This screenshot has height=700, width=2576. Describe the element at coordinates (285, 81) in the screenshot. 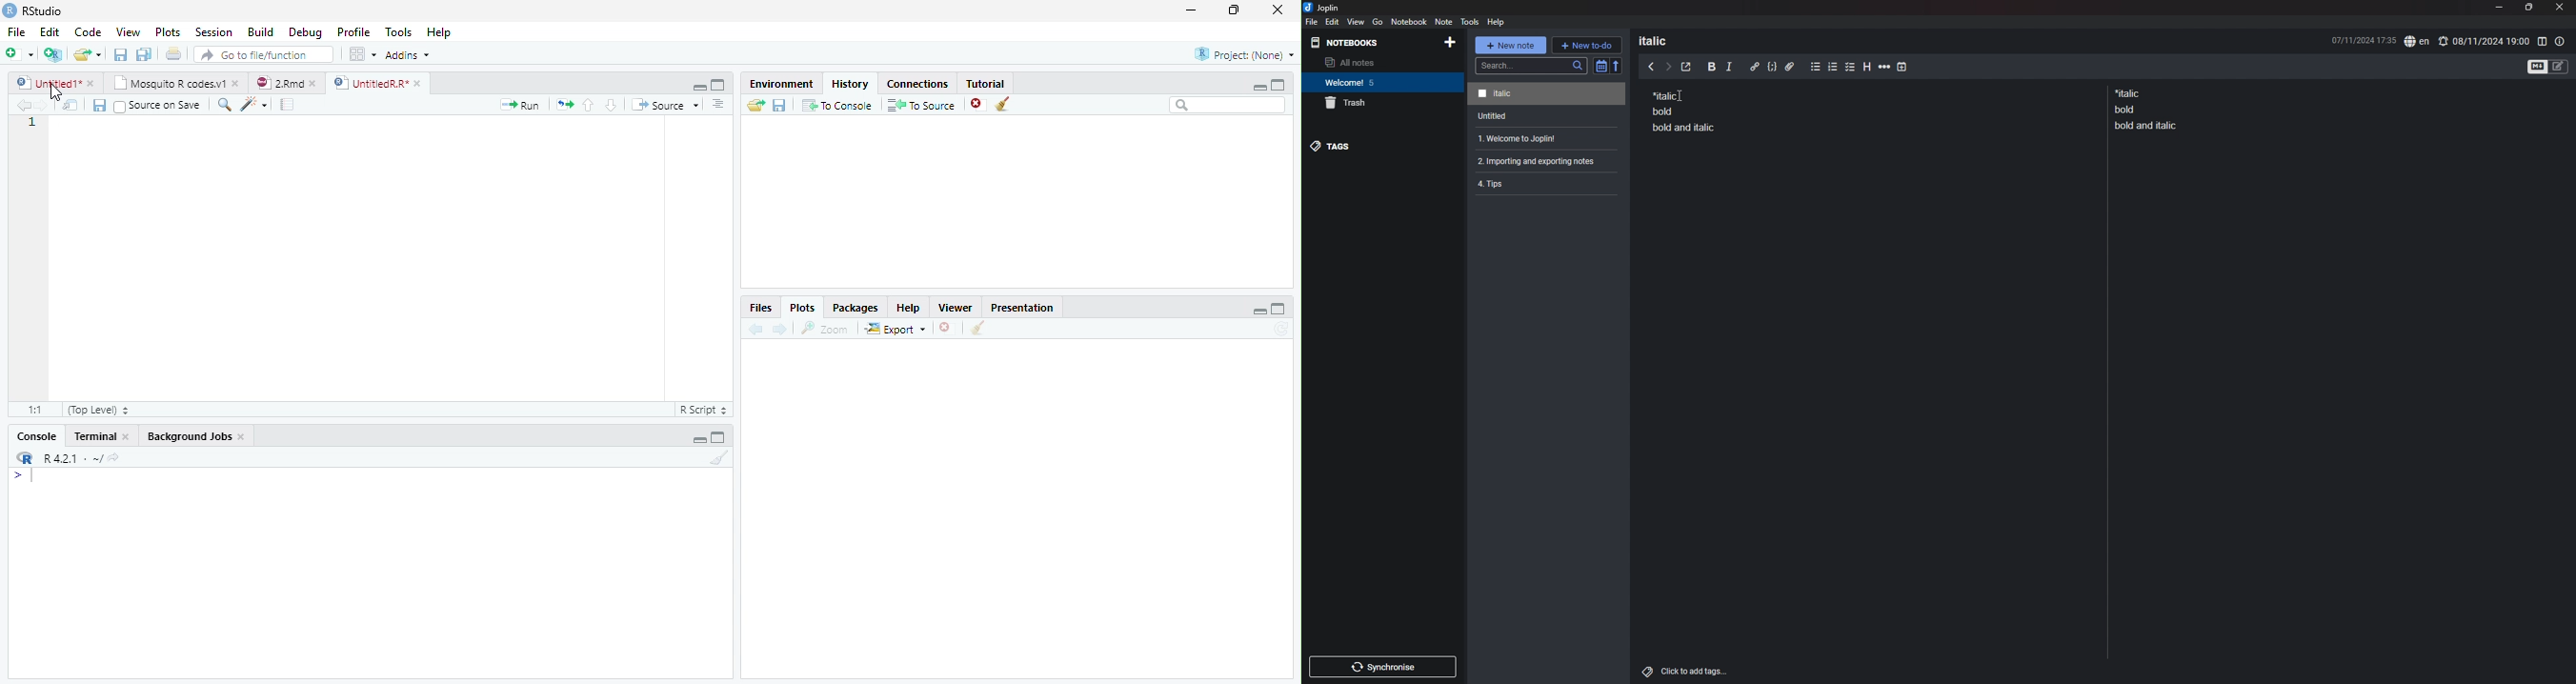

I see `2Rmd` at that location.